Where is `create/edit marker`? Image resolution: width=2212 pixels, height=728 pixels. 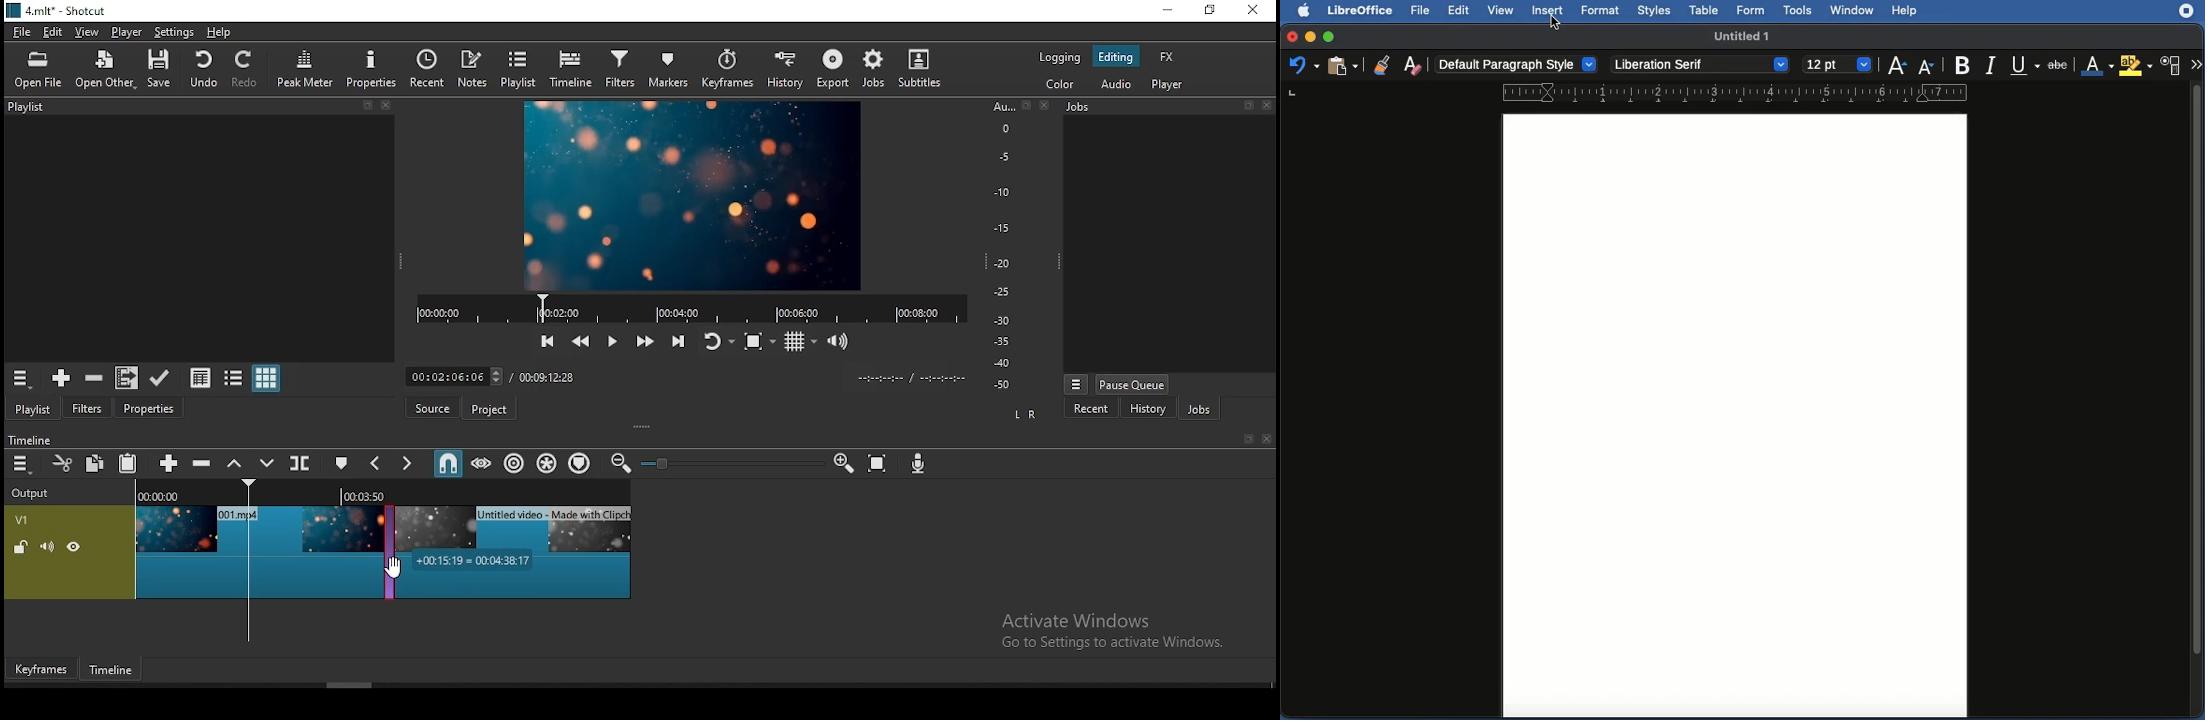 create/edit marker is located at coordinates (342, 462).